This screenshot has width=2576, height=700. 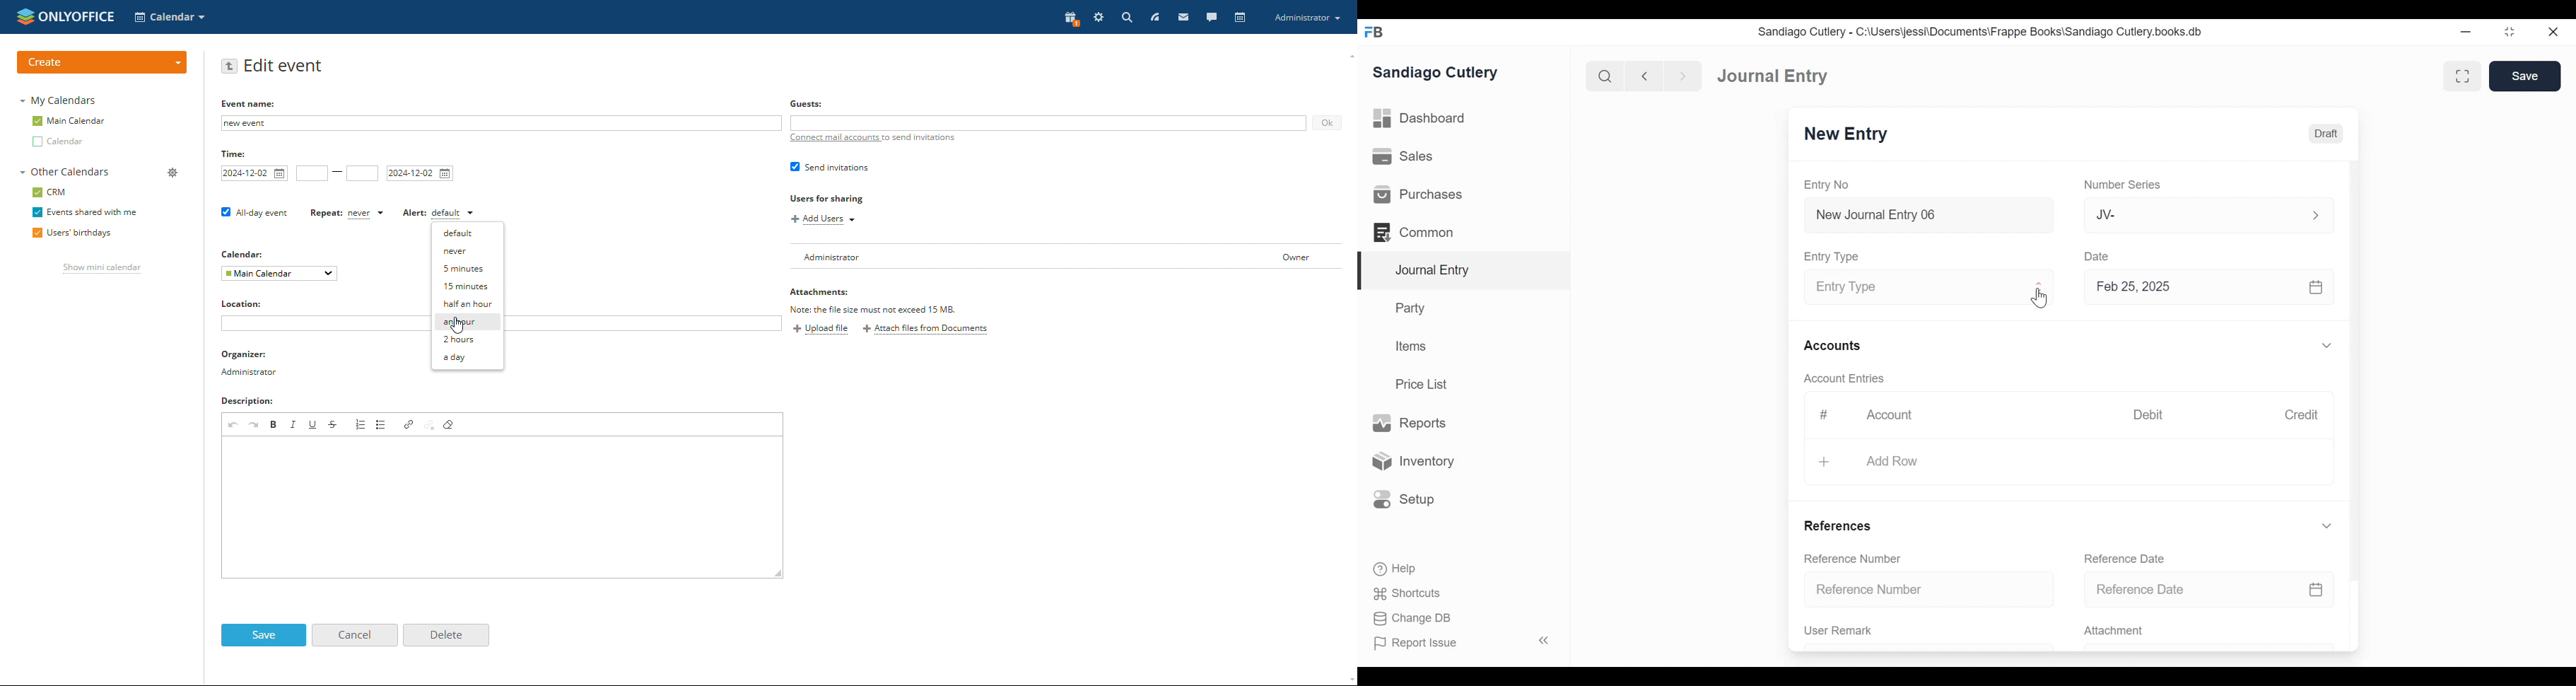 What do you see at coordinates (1420, 232) in the screenshot?
I see `Common` at bounding box center [1420, 232].